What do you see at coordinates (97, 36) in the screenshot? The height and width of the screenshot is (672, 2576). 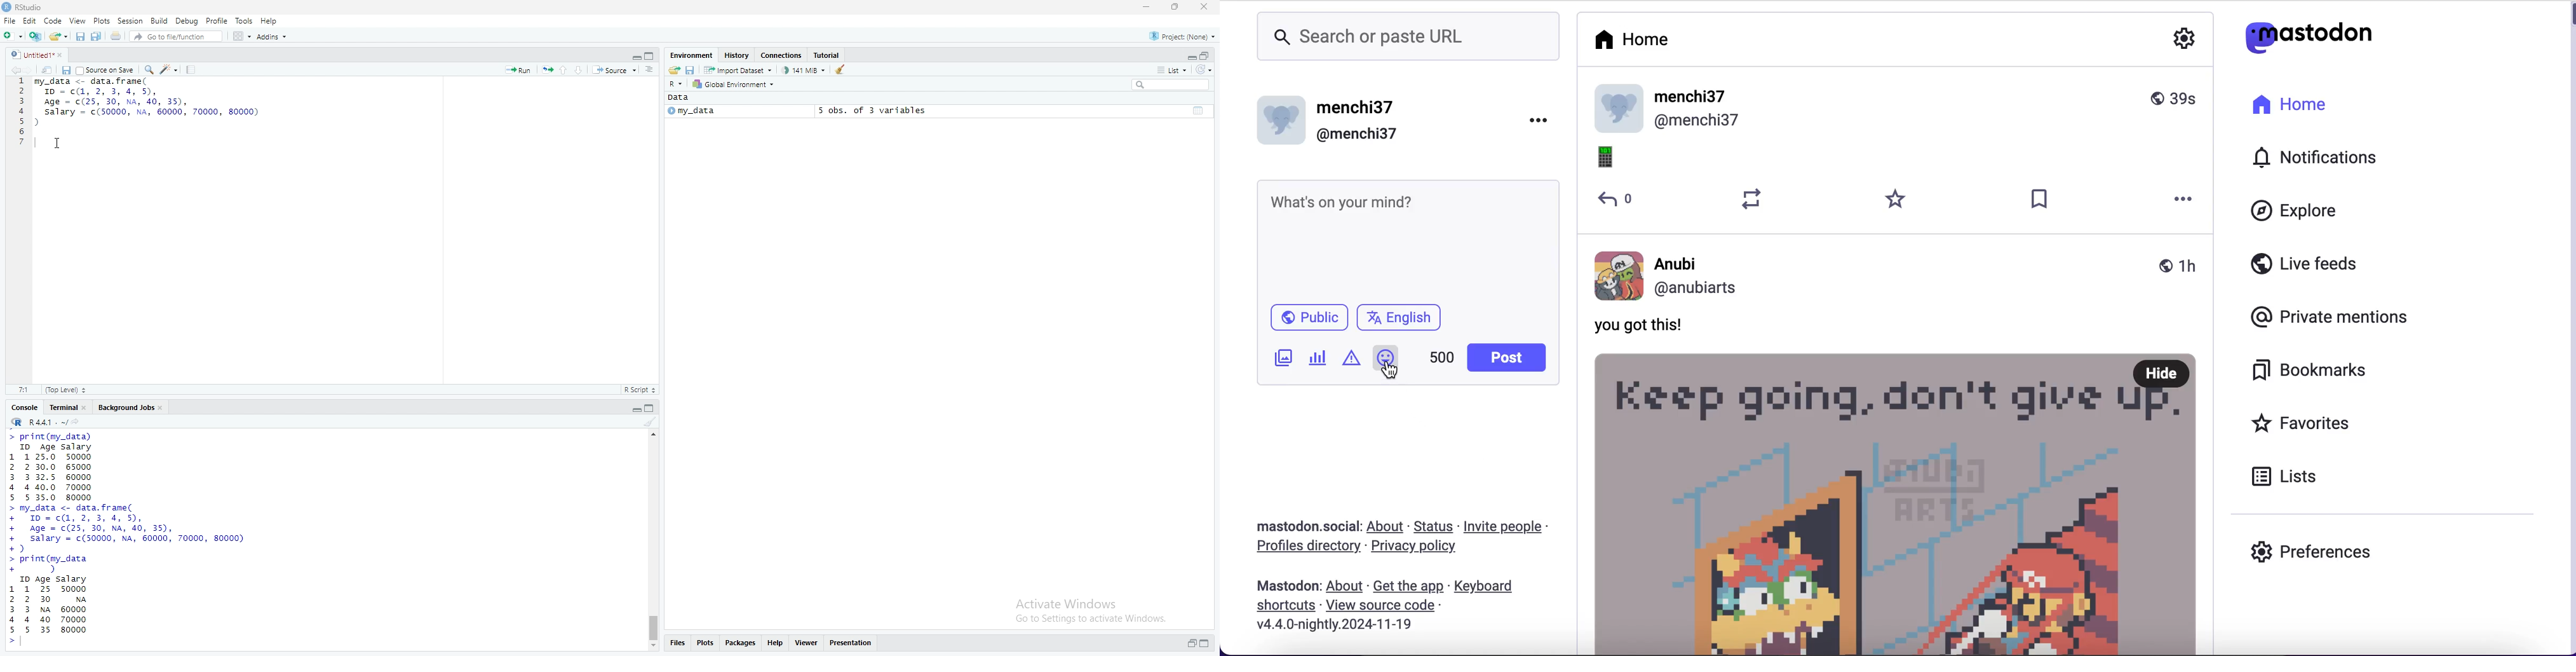 I see `save all open documents` at bounding box center [97, 36].